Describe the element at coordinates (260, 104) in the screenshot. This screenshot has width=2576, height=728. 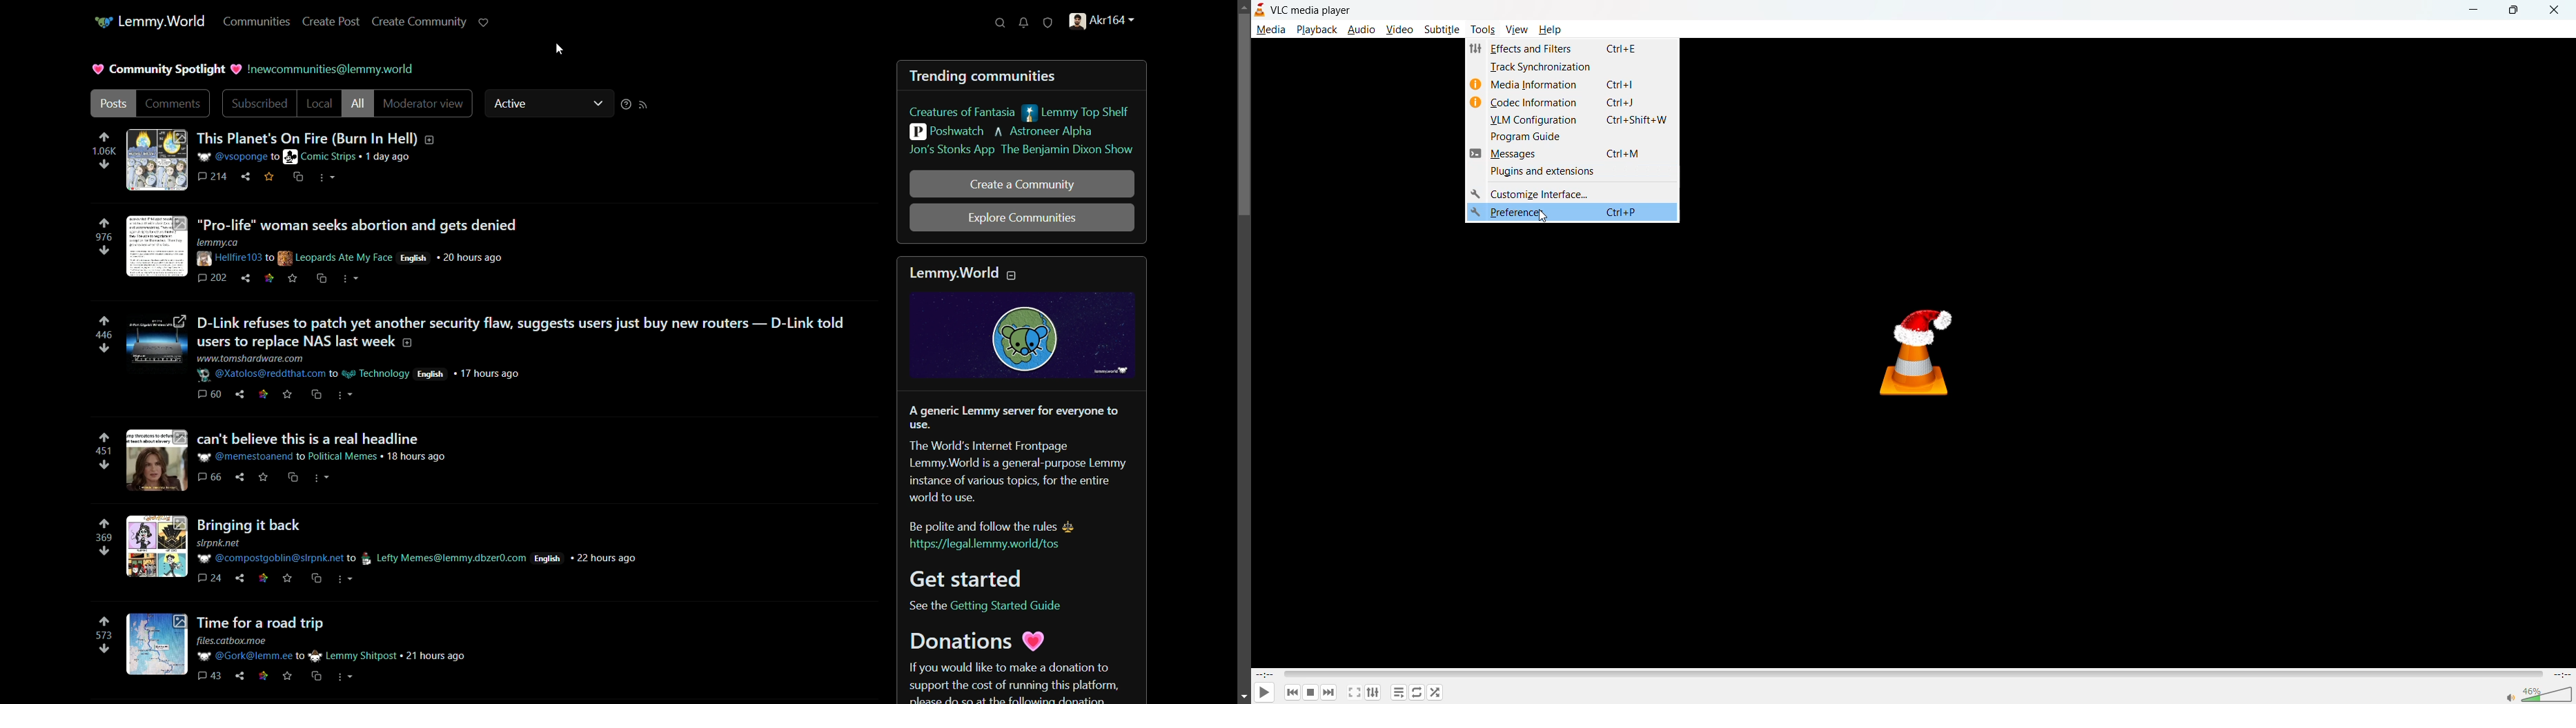
I see `subscribed` at that location.